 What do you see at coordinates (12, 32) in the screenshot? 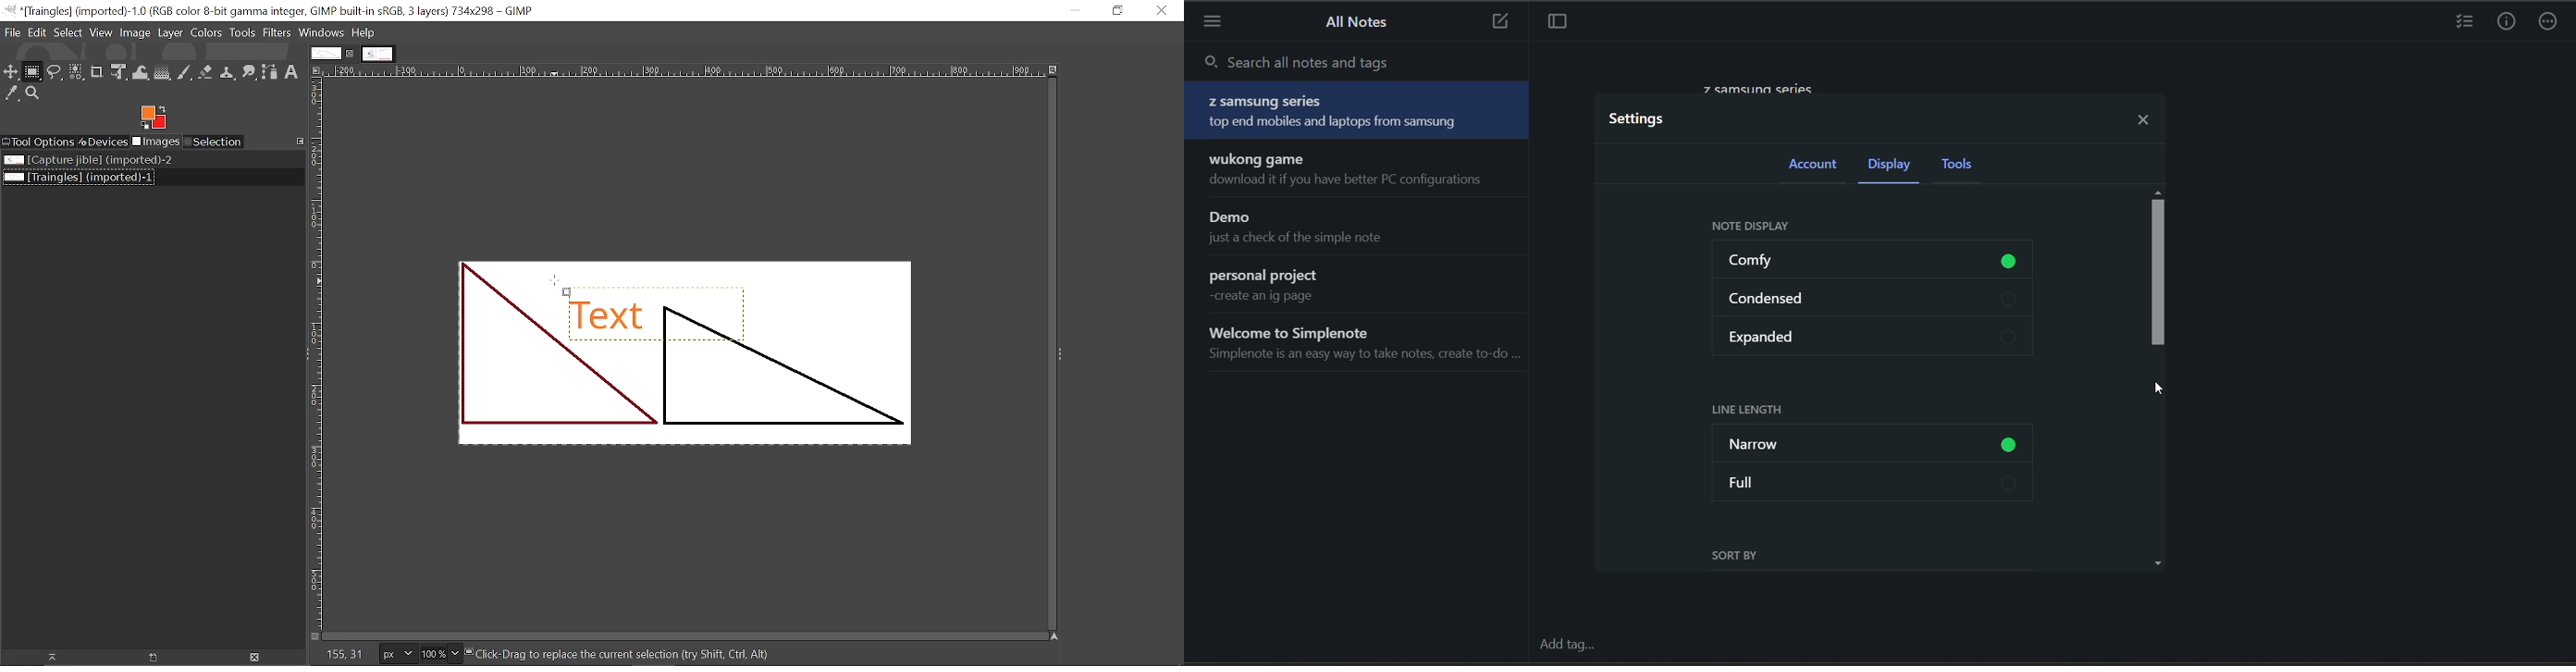
I see `File` at bounding box center [12, 32].